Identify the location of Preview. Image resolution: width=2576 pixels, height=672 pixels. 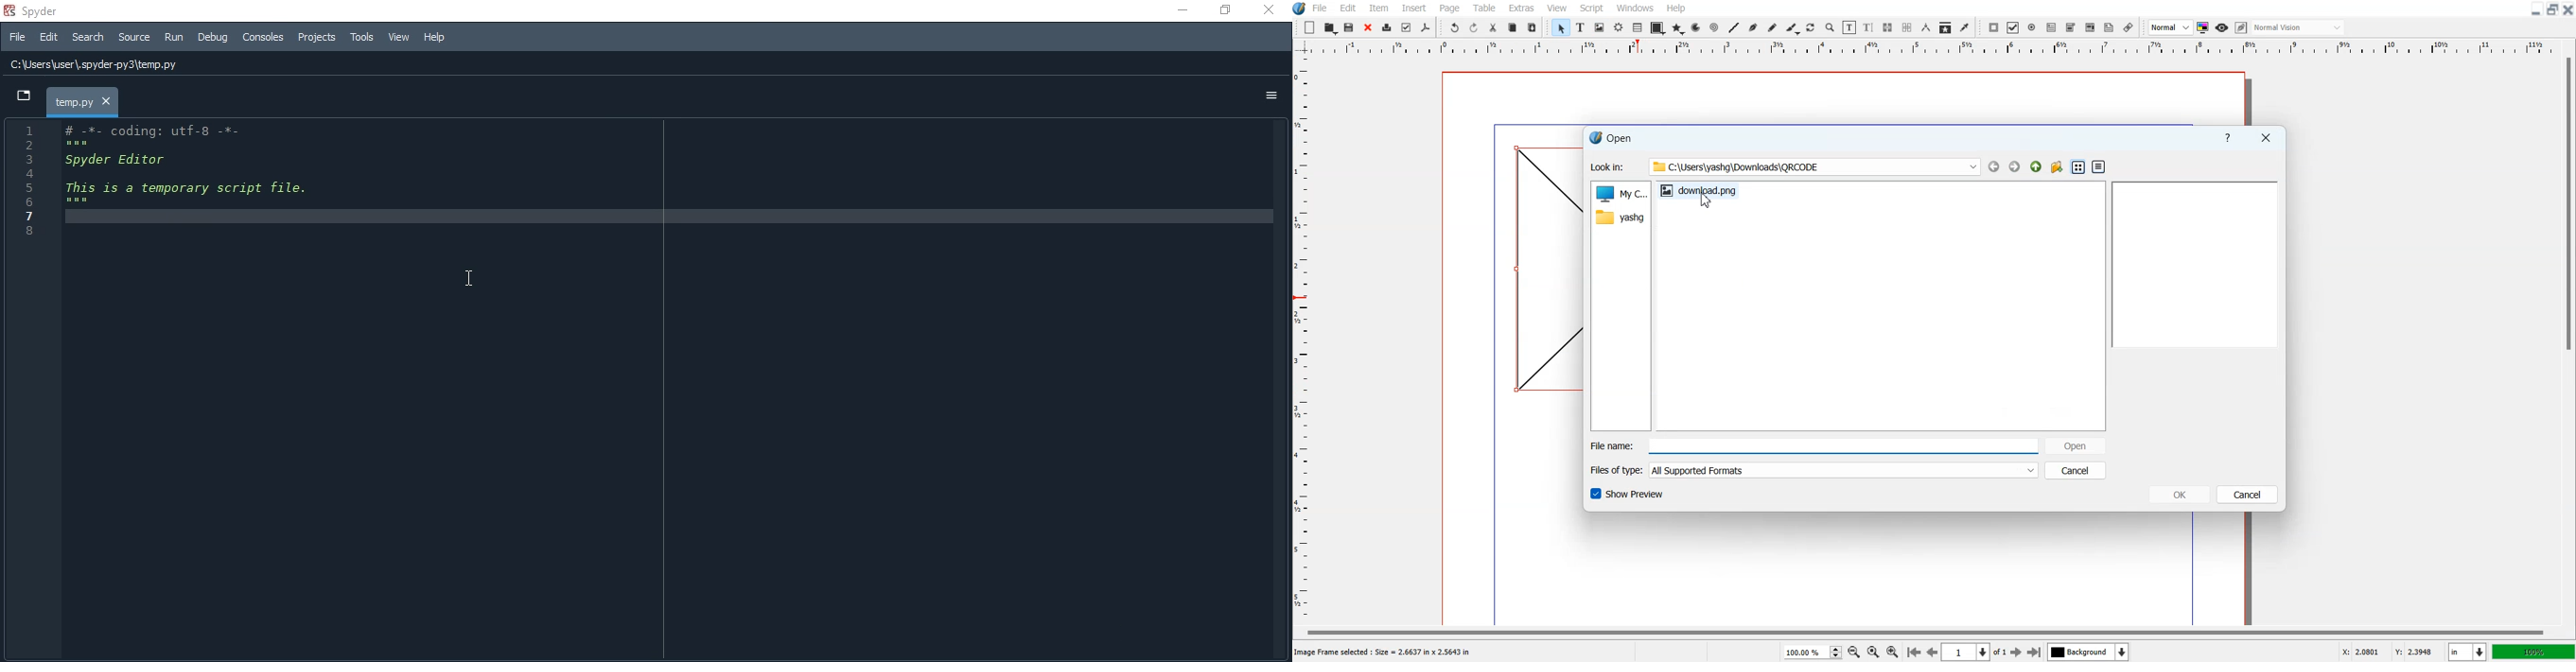
(2222, 27).